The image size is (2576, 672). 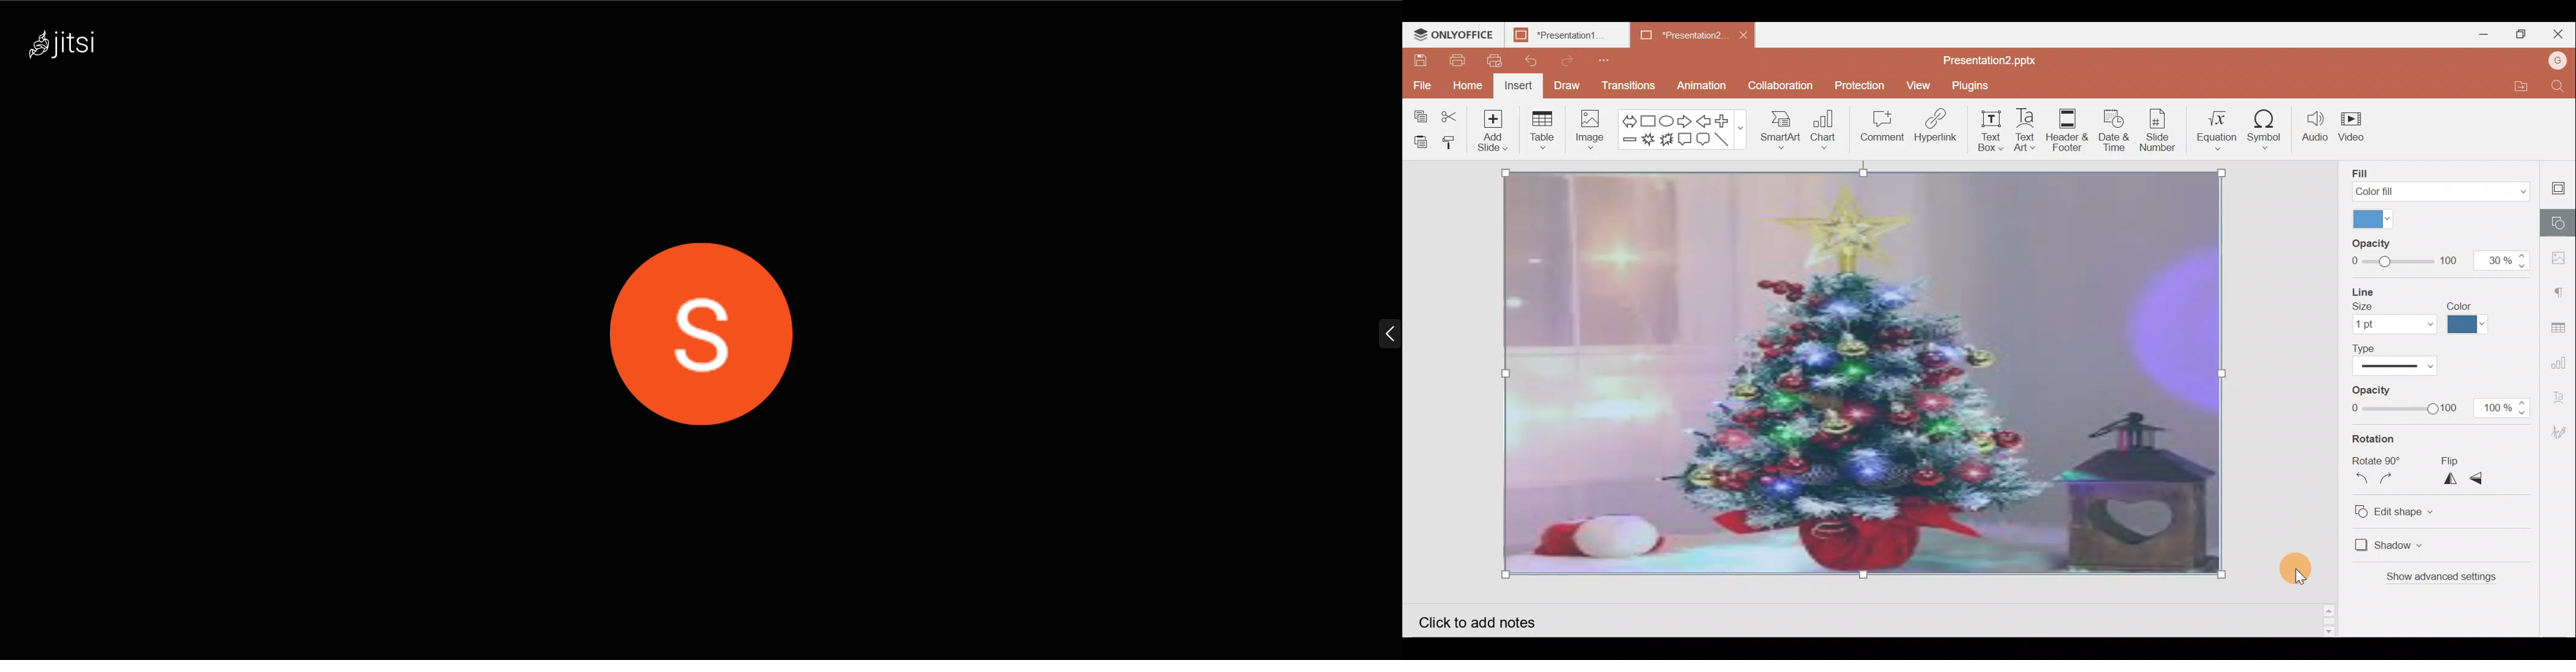 I want to click on Flip, so click(x=2467, y=459).